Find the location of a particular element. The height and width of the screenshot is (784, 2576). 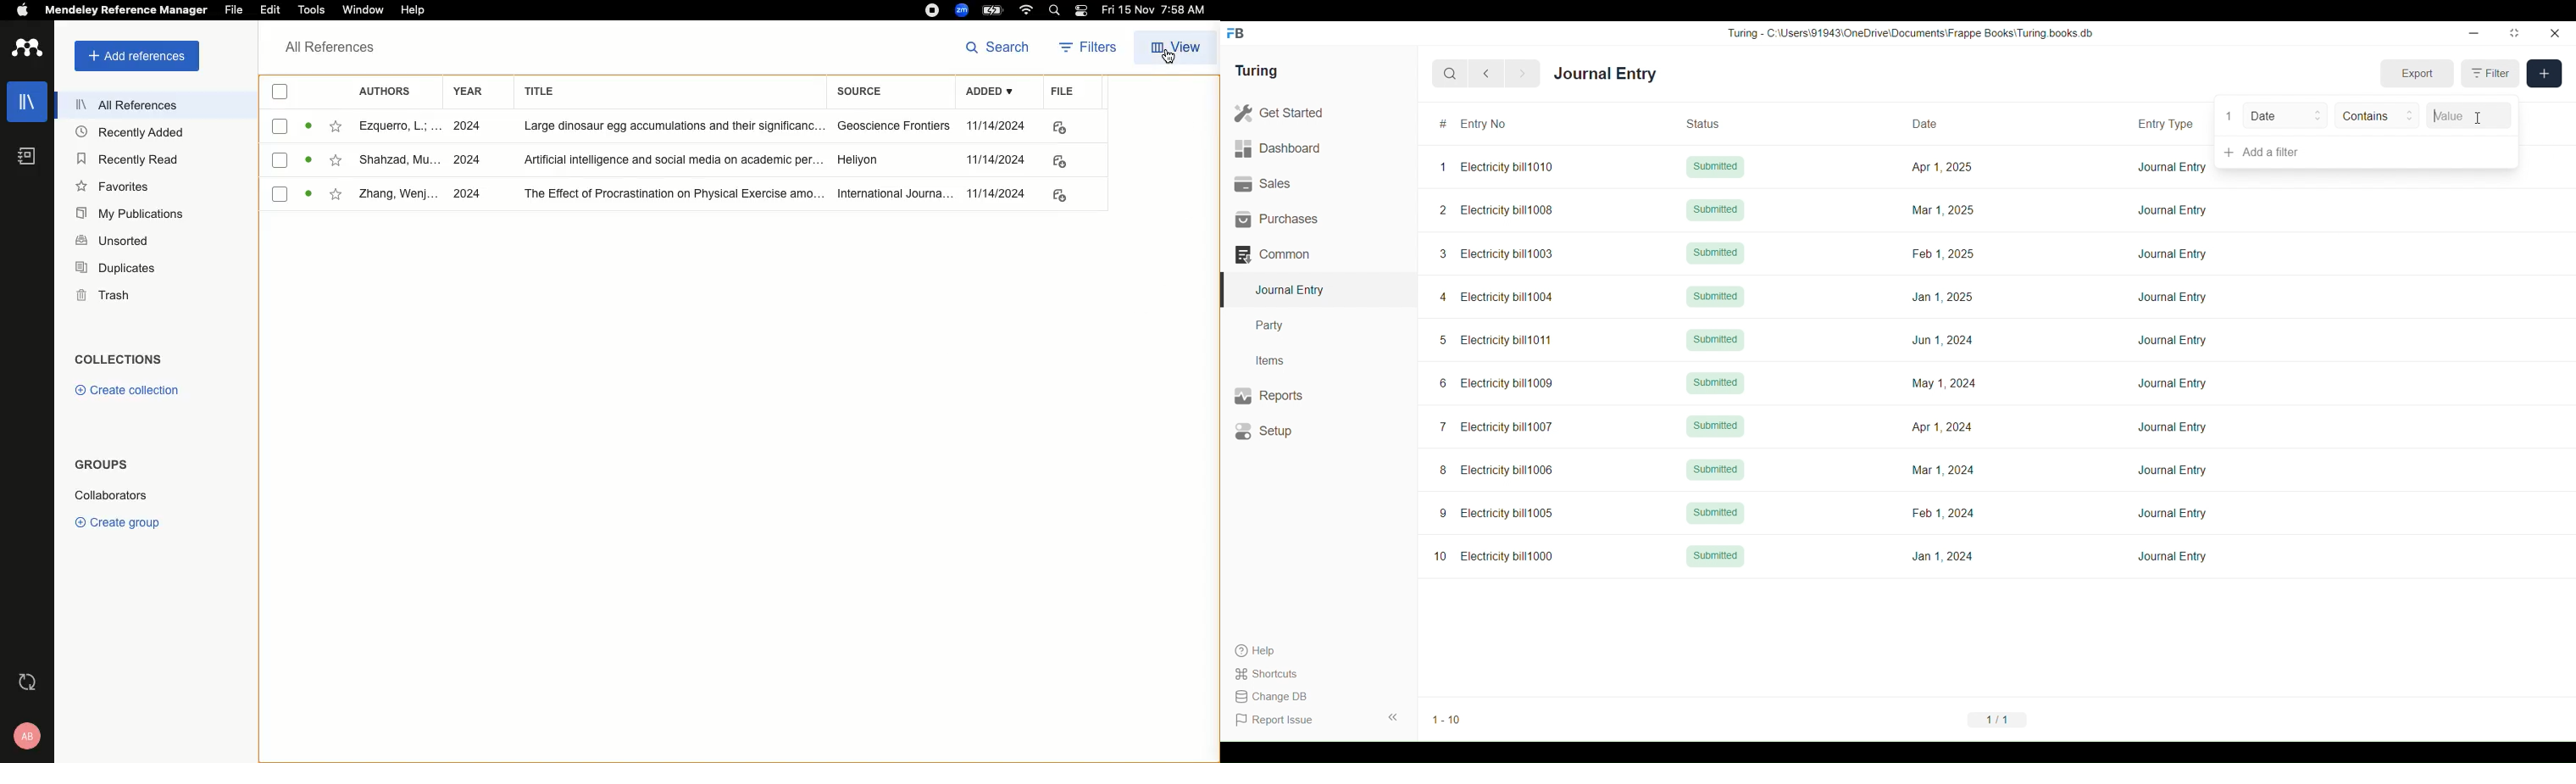

Close is located at coordinates (2555, 33).